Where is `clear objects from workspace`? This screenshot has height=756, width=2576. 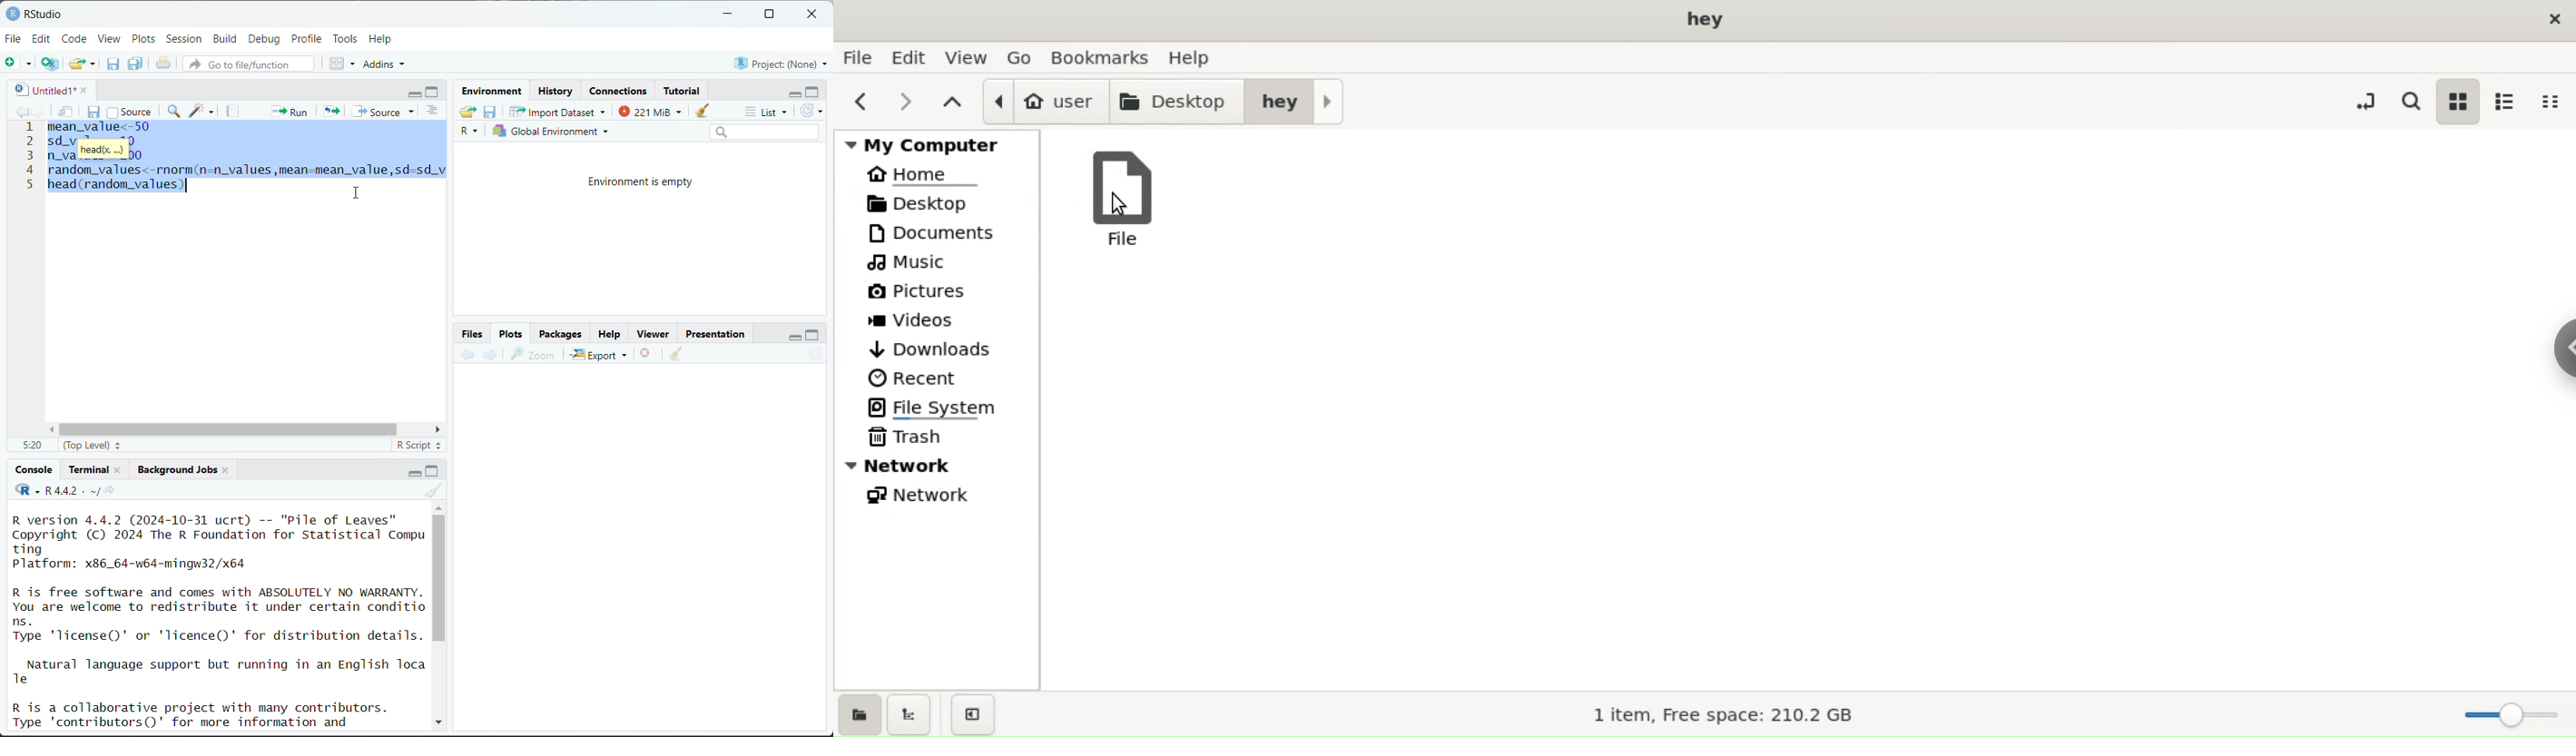
clear objects from workspace is located at coordinates (699, 108).